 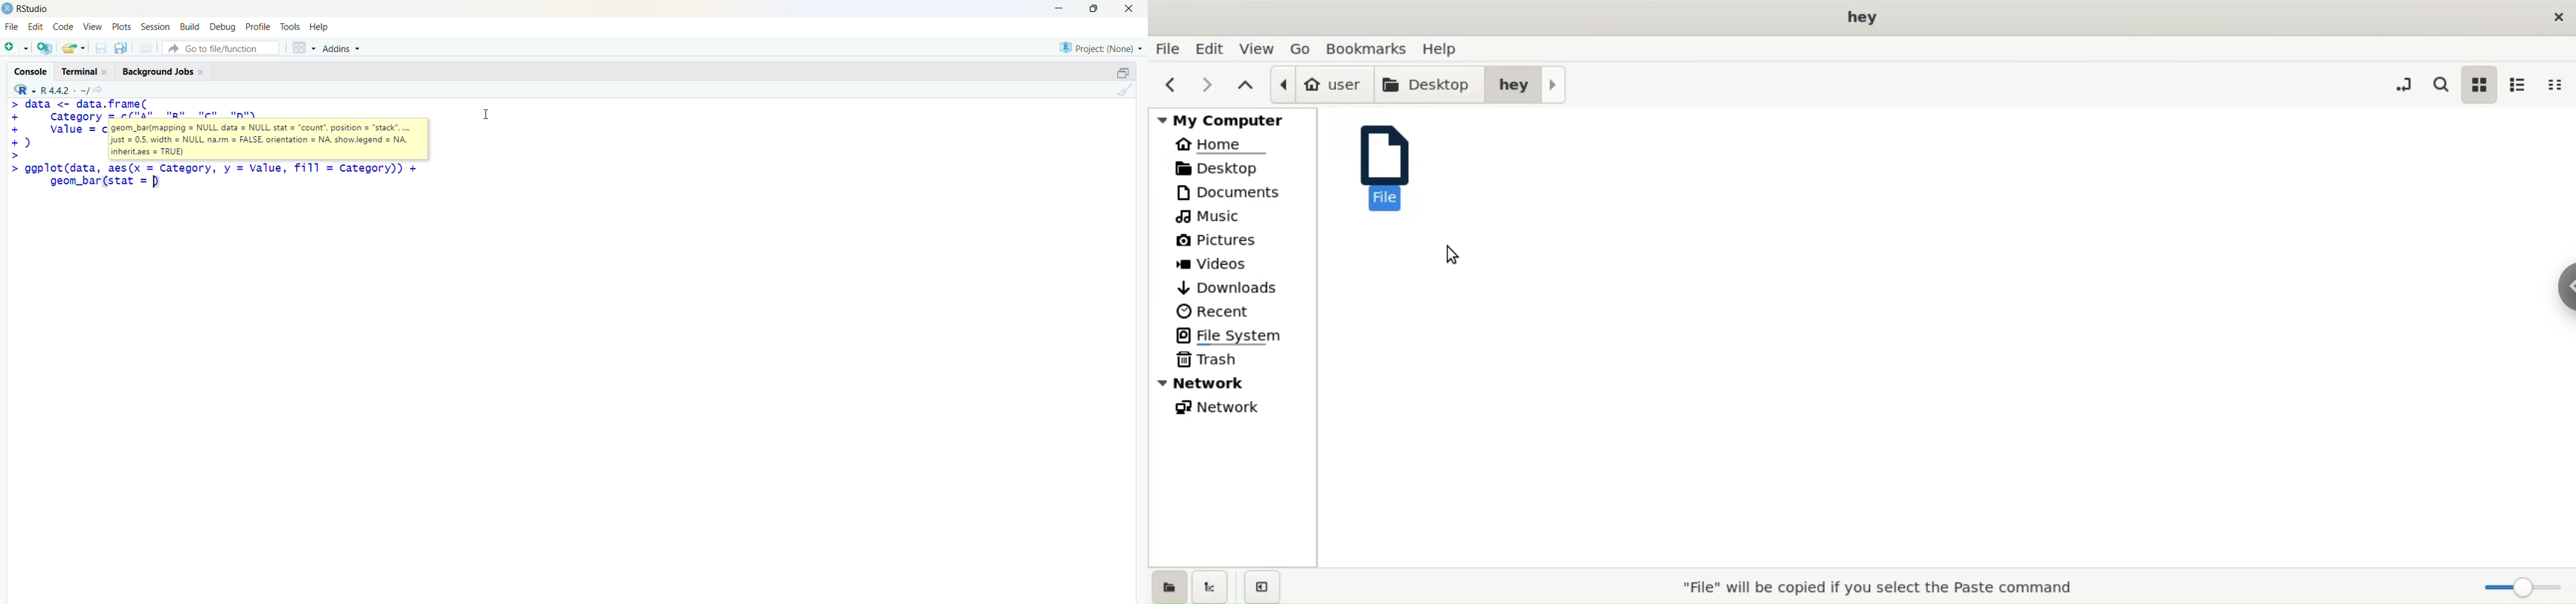 I want to click on new file, so click(x=16, y=46).